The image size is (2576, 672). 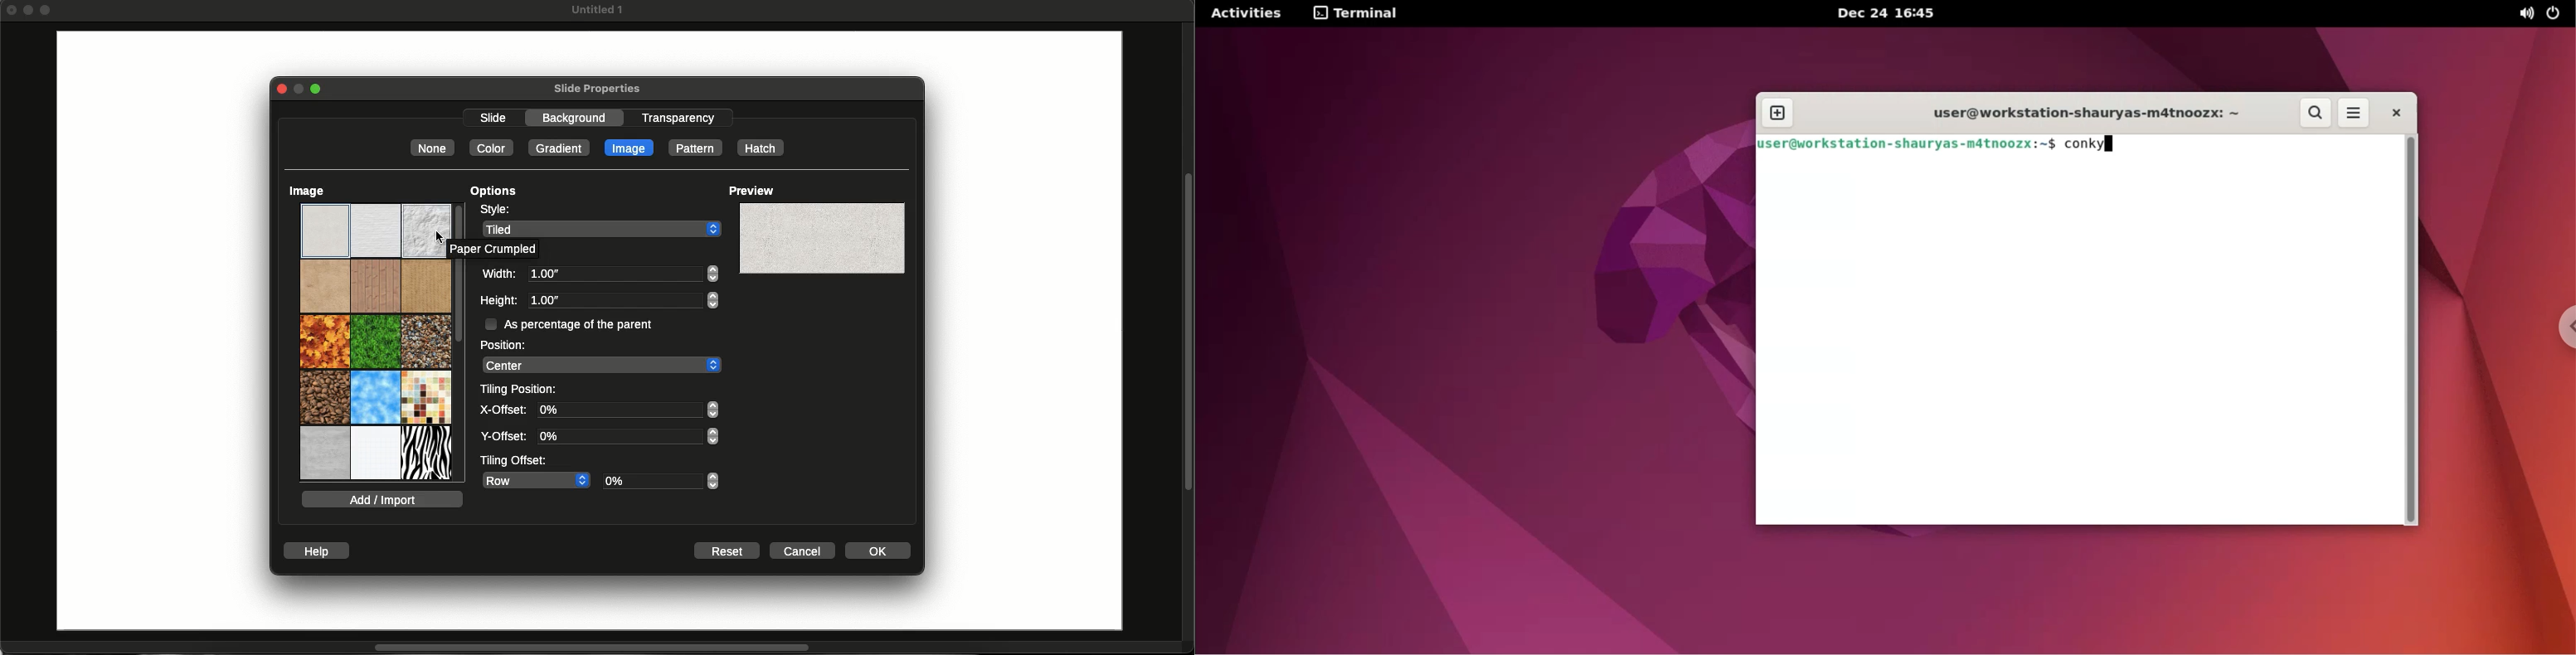 What do you see at coordinates (761, 148) in the screenshot?
I see `Hatch` at bounding box center [761, 148].